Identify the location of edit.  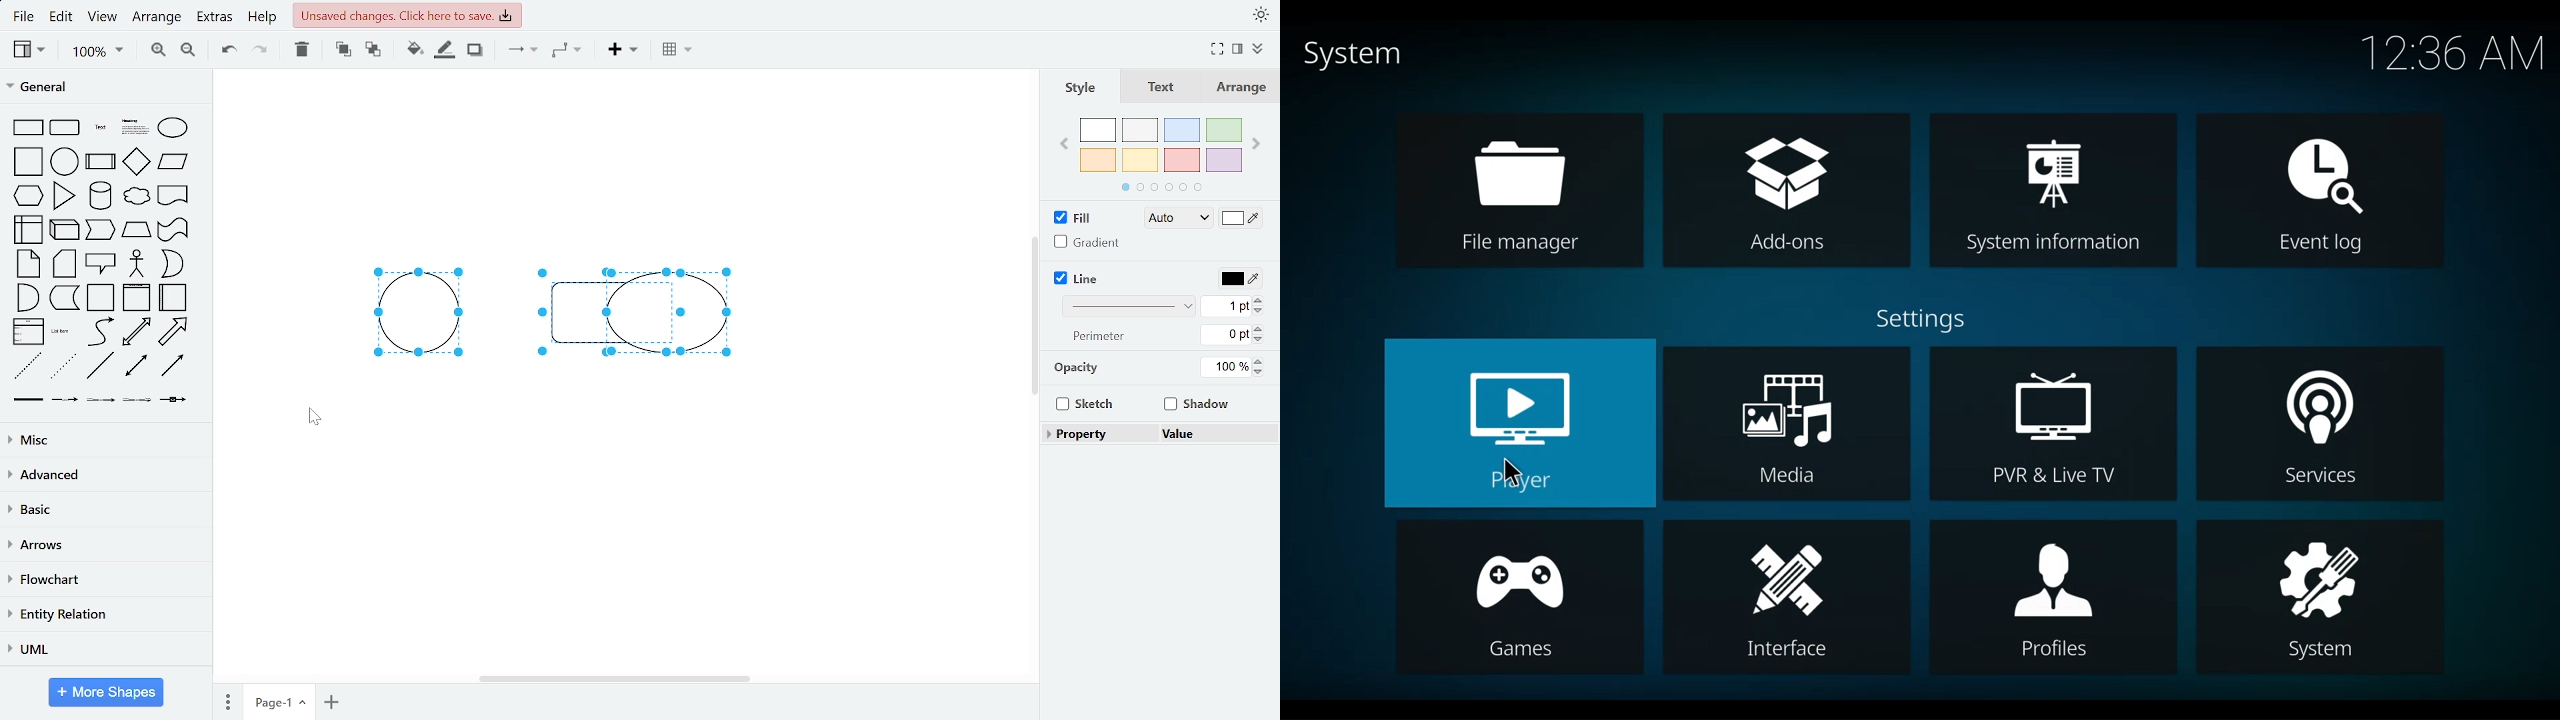
(64, 18).